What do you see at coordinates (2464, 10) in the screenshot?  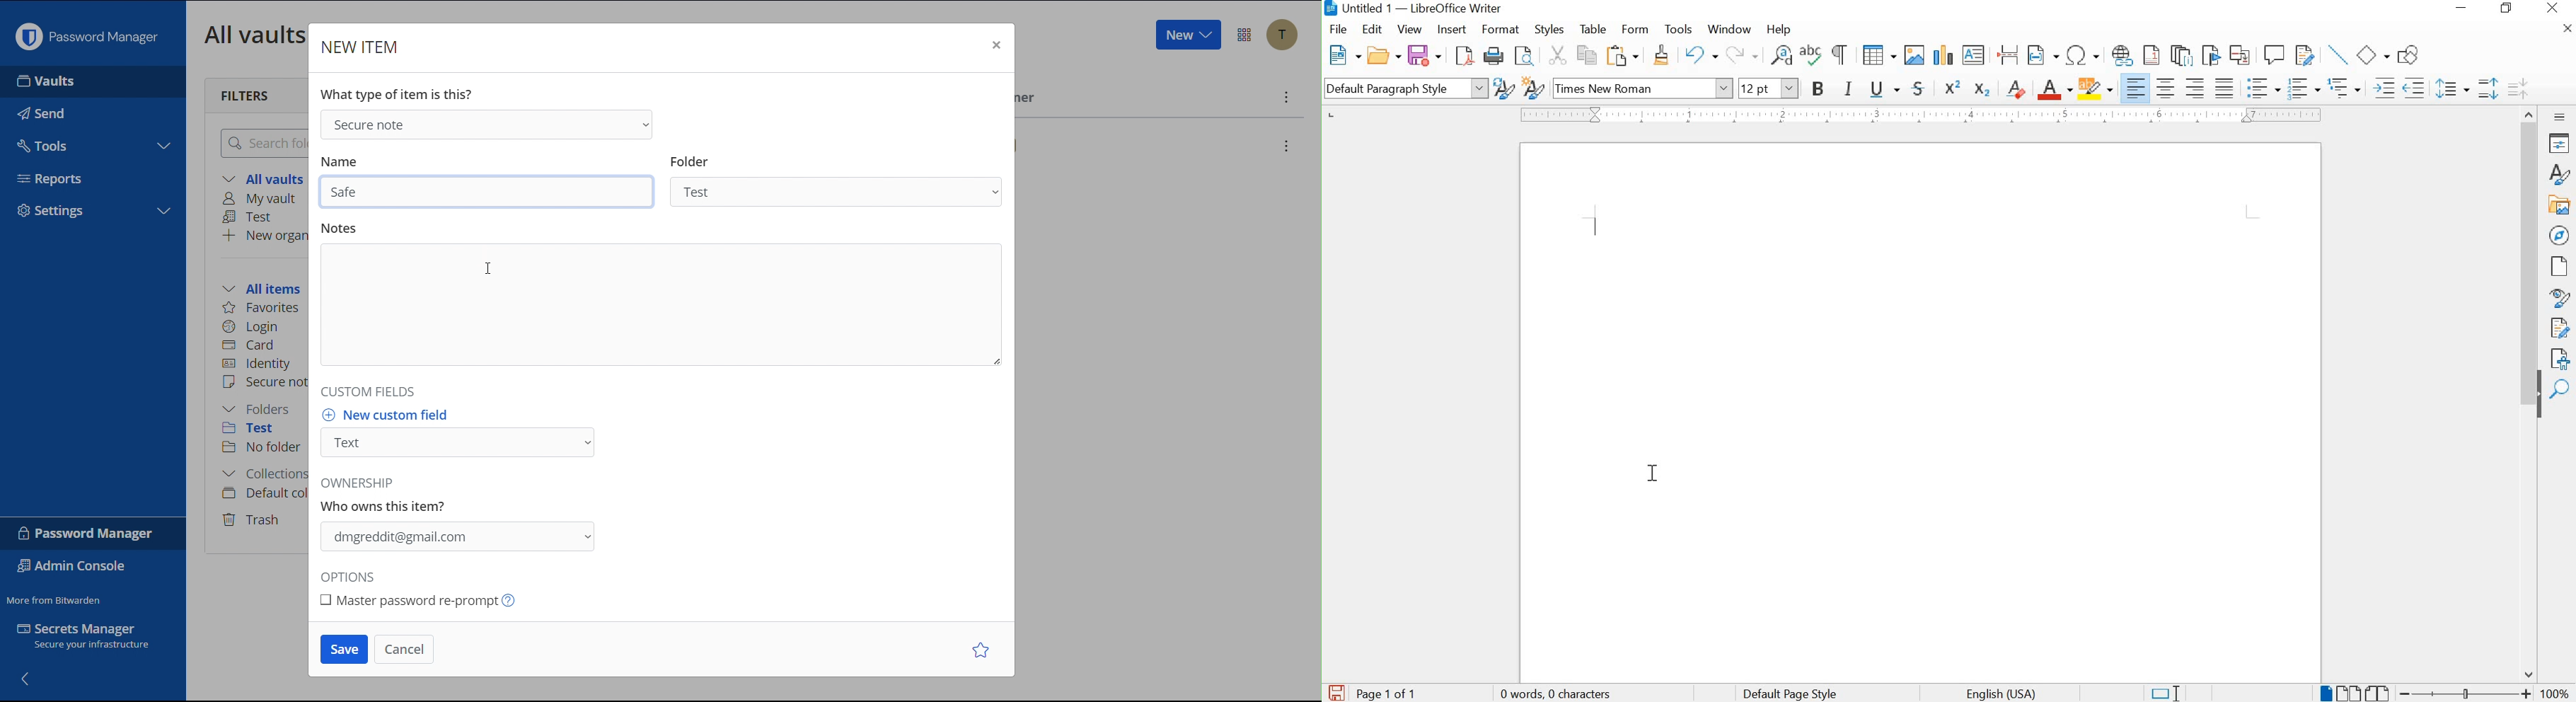 I see `MINIMIZE` at bounding box center [2464, 10].